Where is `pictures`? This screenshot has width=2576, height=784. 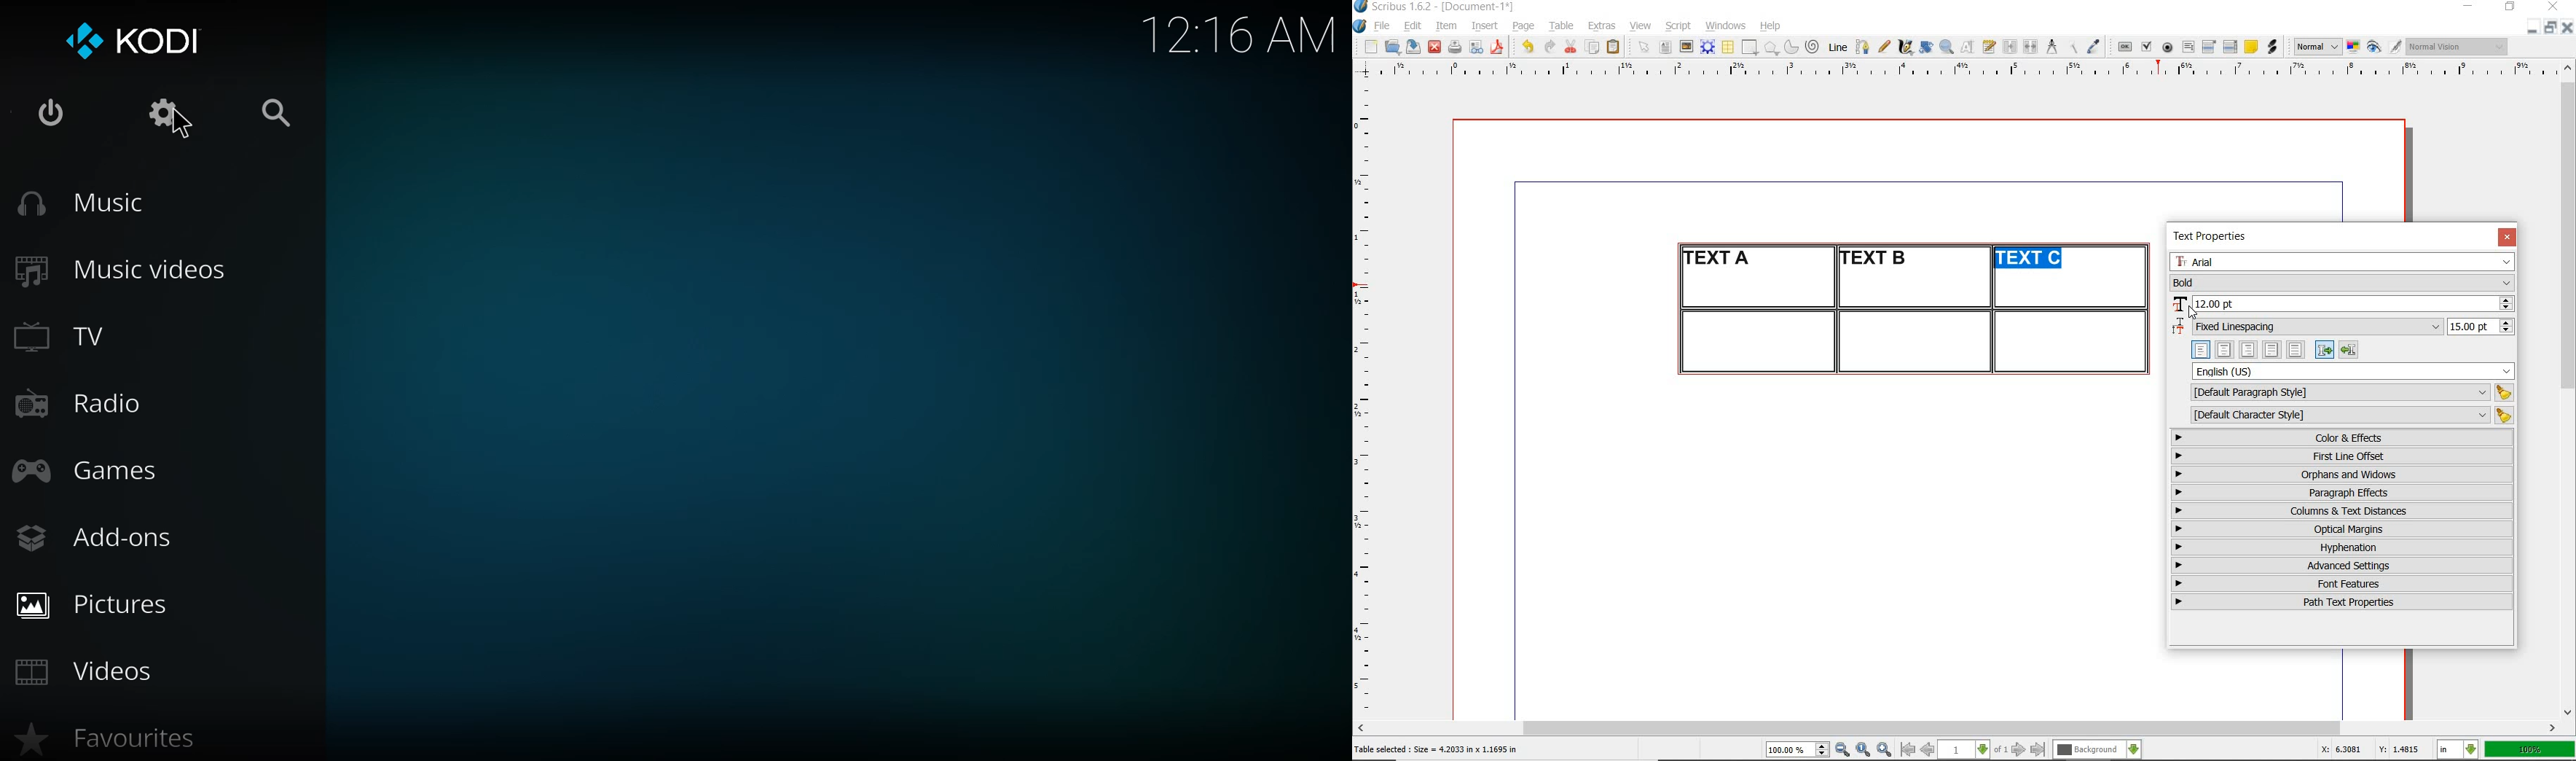 pictures is located at coordinates (102, 605).